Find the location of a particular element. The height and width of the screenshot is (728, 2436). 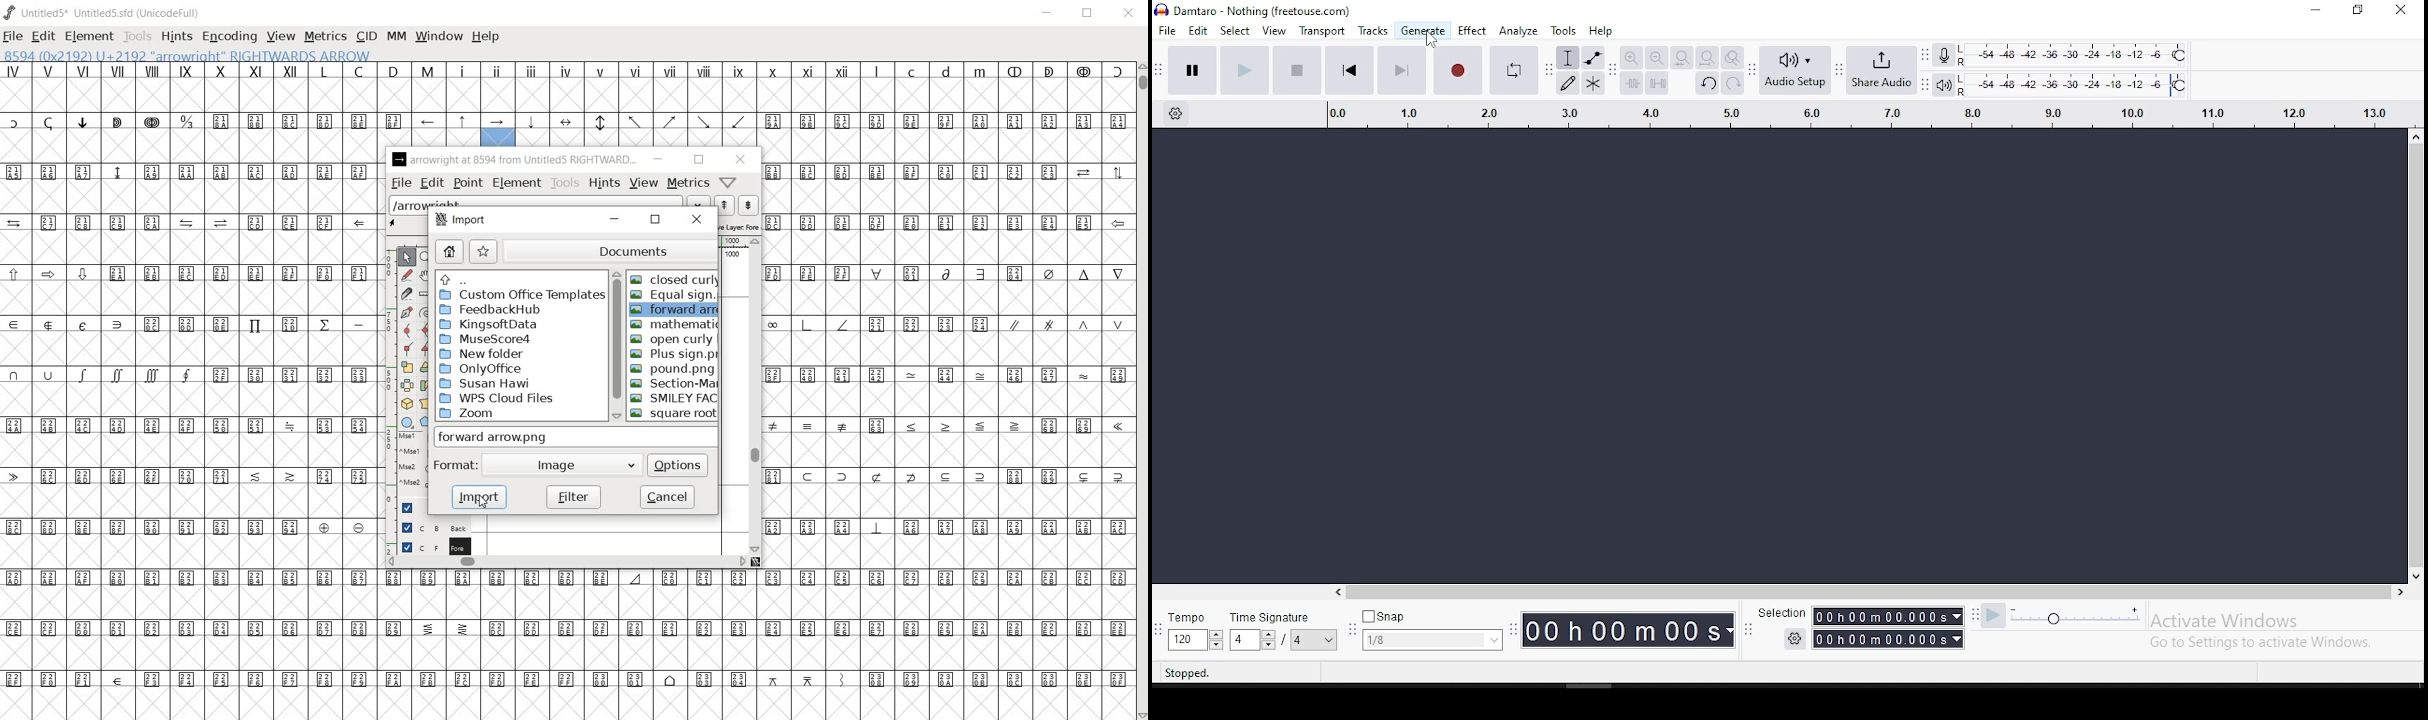

draw tool is located at coordinates (1567, 83).